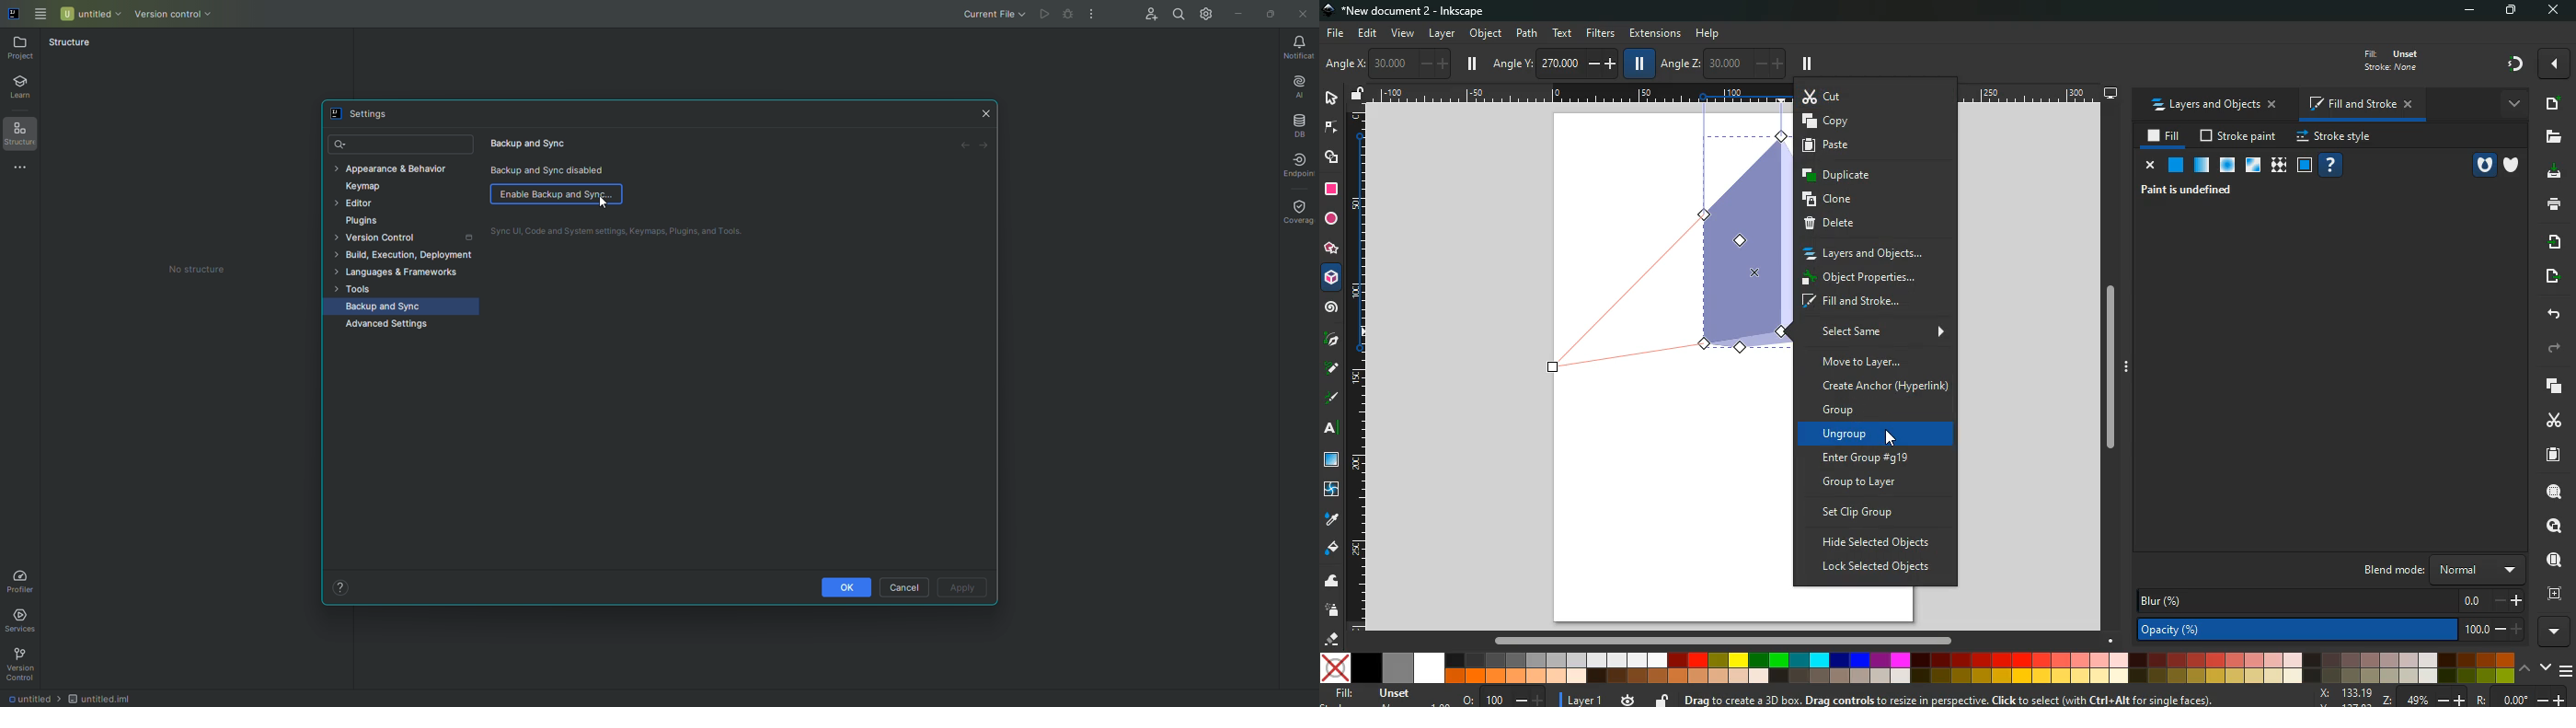 Image resolution: width=2576 pixels, height=728 pixels. Describe the element at coordinates (1500, 698) in the screenshot. I see `o` at that location.